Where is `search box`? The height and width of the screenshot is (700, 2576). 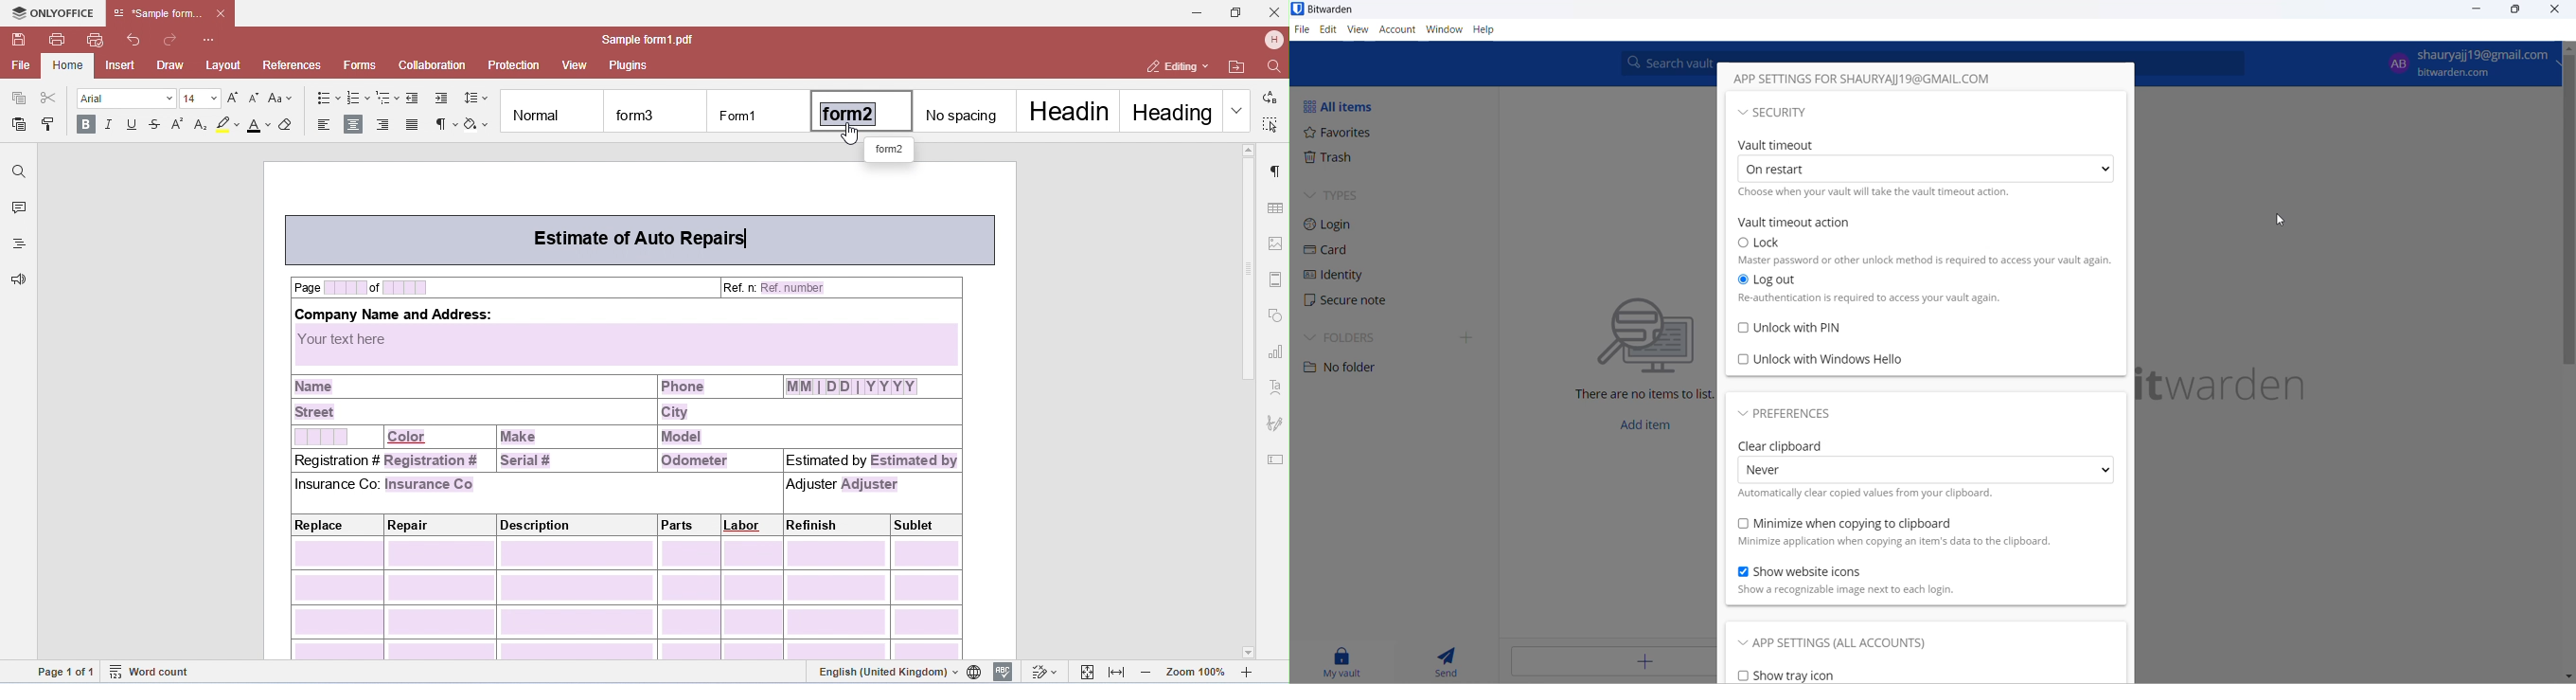 search box is located at coordinates (1665, 63).